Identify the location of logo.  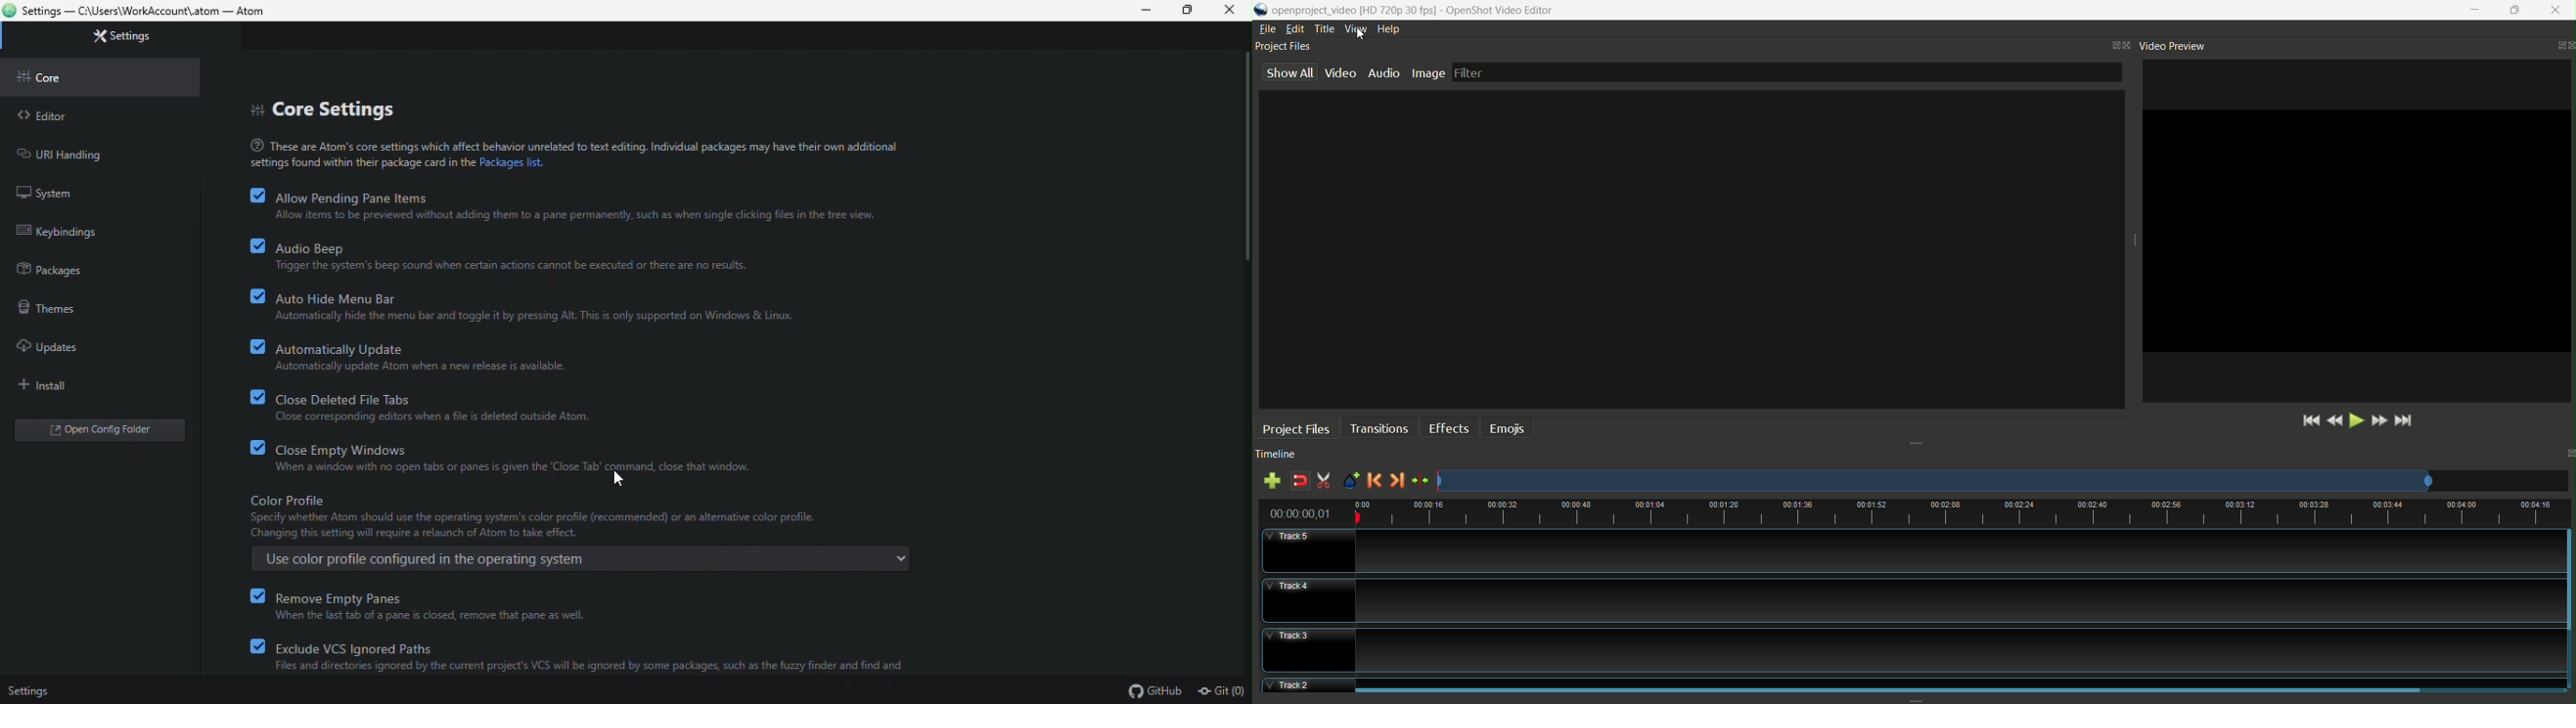
(1261, 11).